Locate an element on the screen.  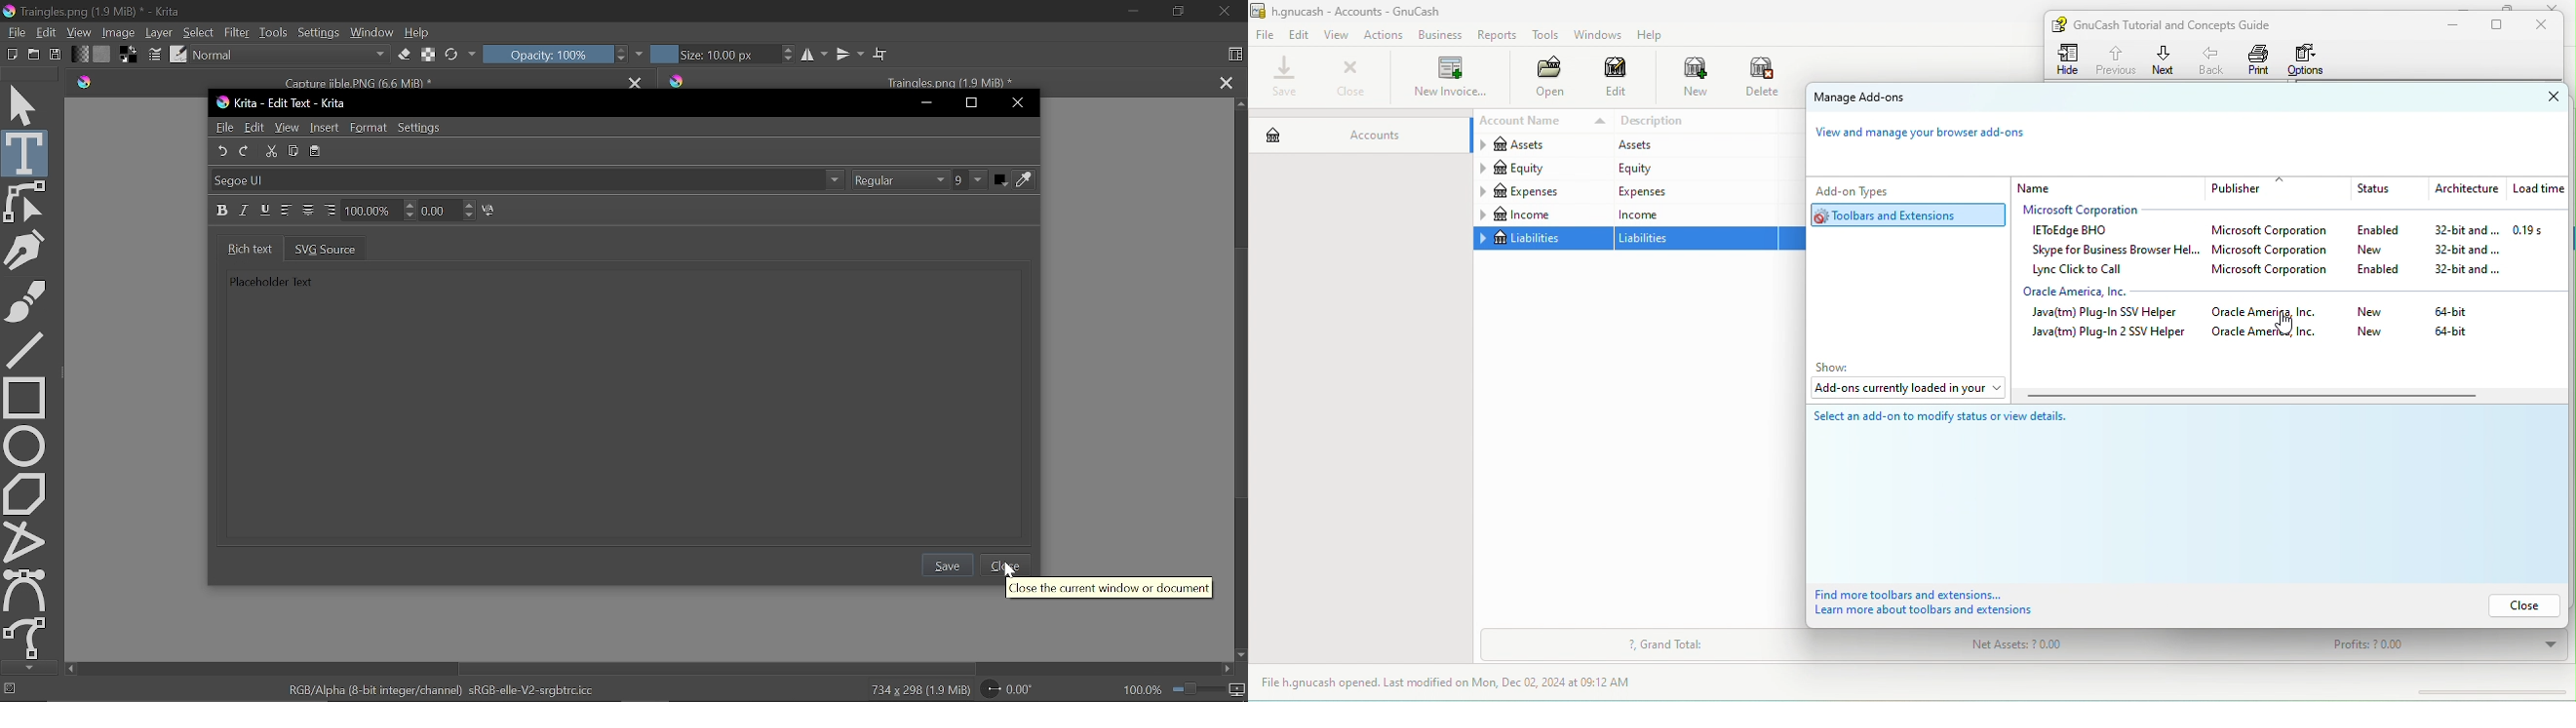
Zoom is located at coordinates (1209, 691).